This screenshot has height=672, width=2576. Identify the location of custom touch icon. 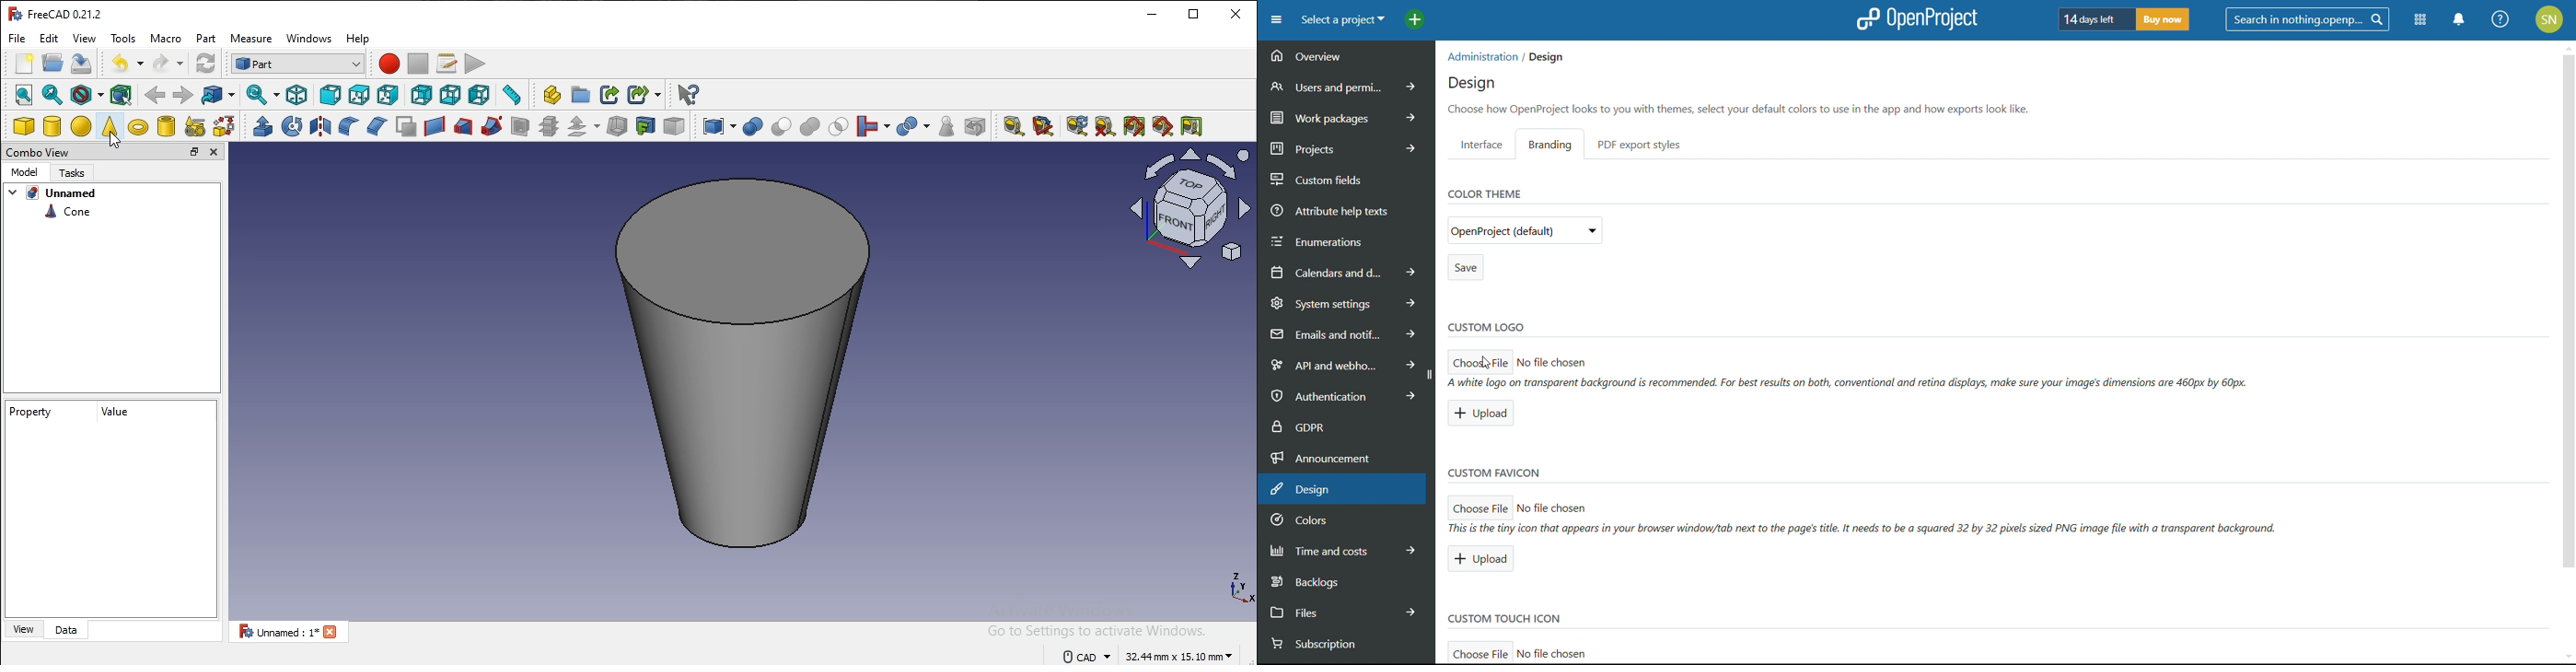
(1507, 619).